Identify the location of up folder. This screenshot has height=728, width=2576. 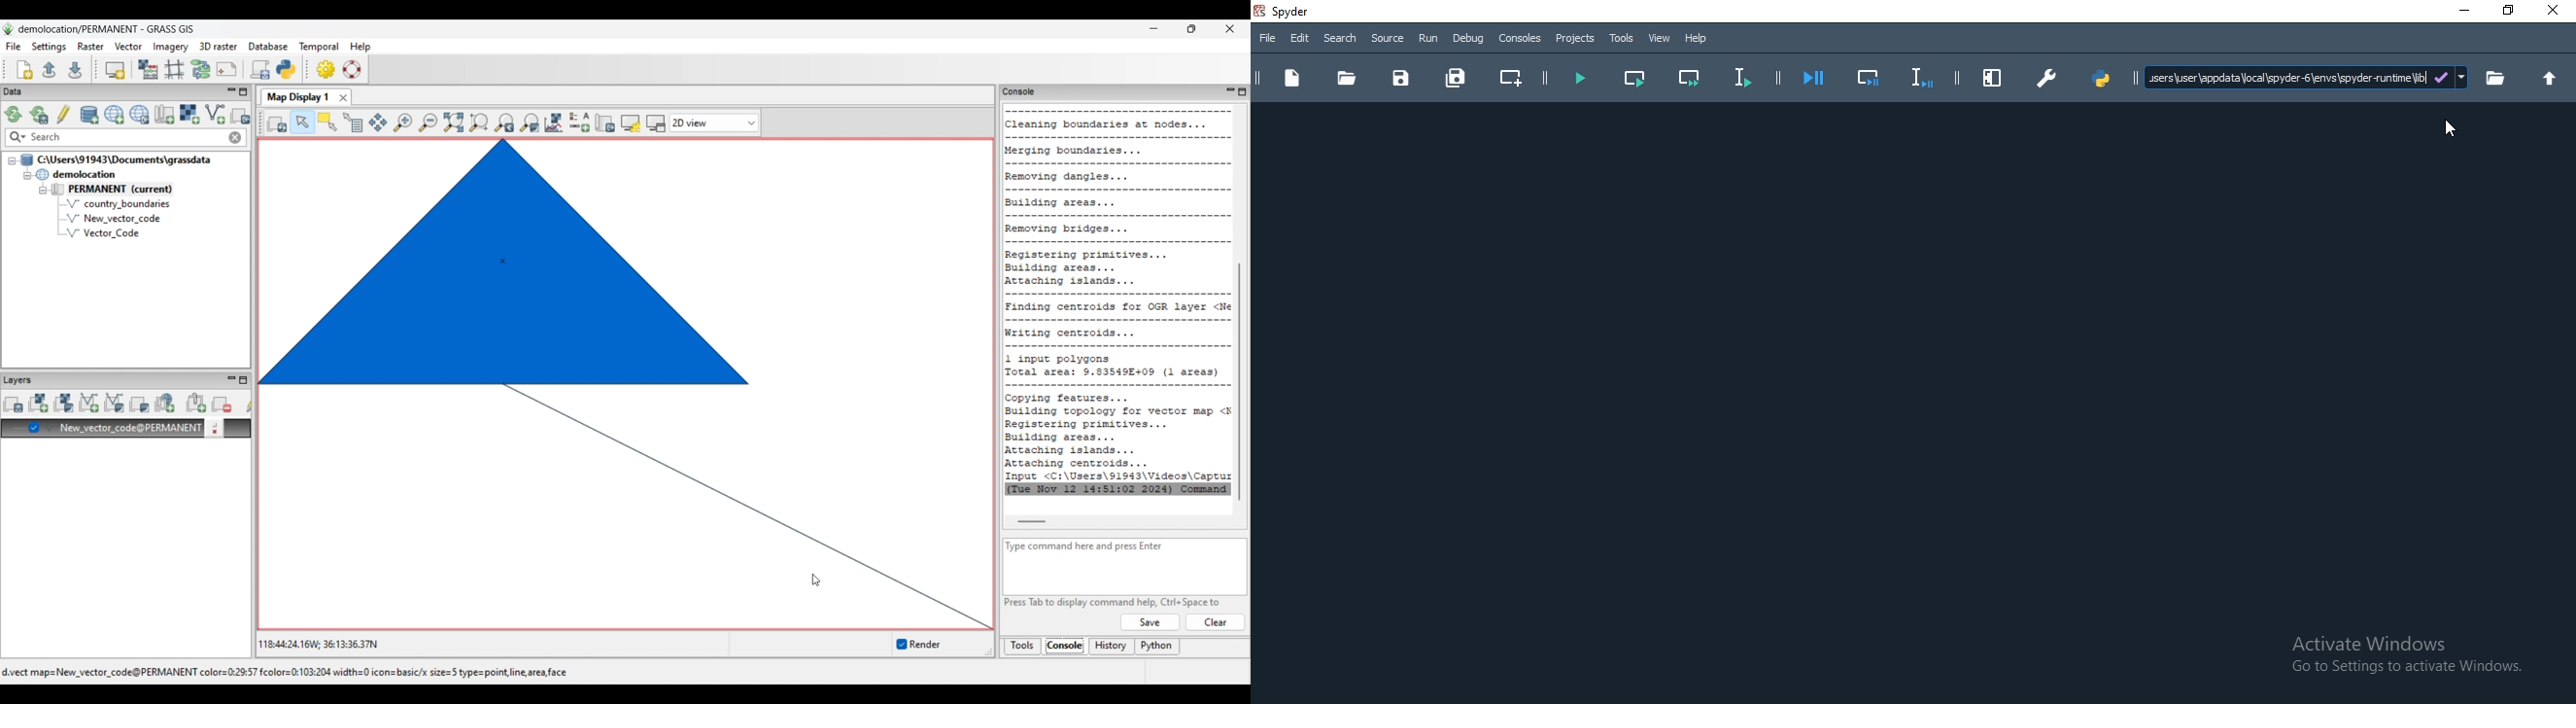
(2554, 79).